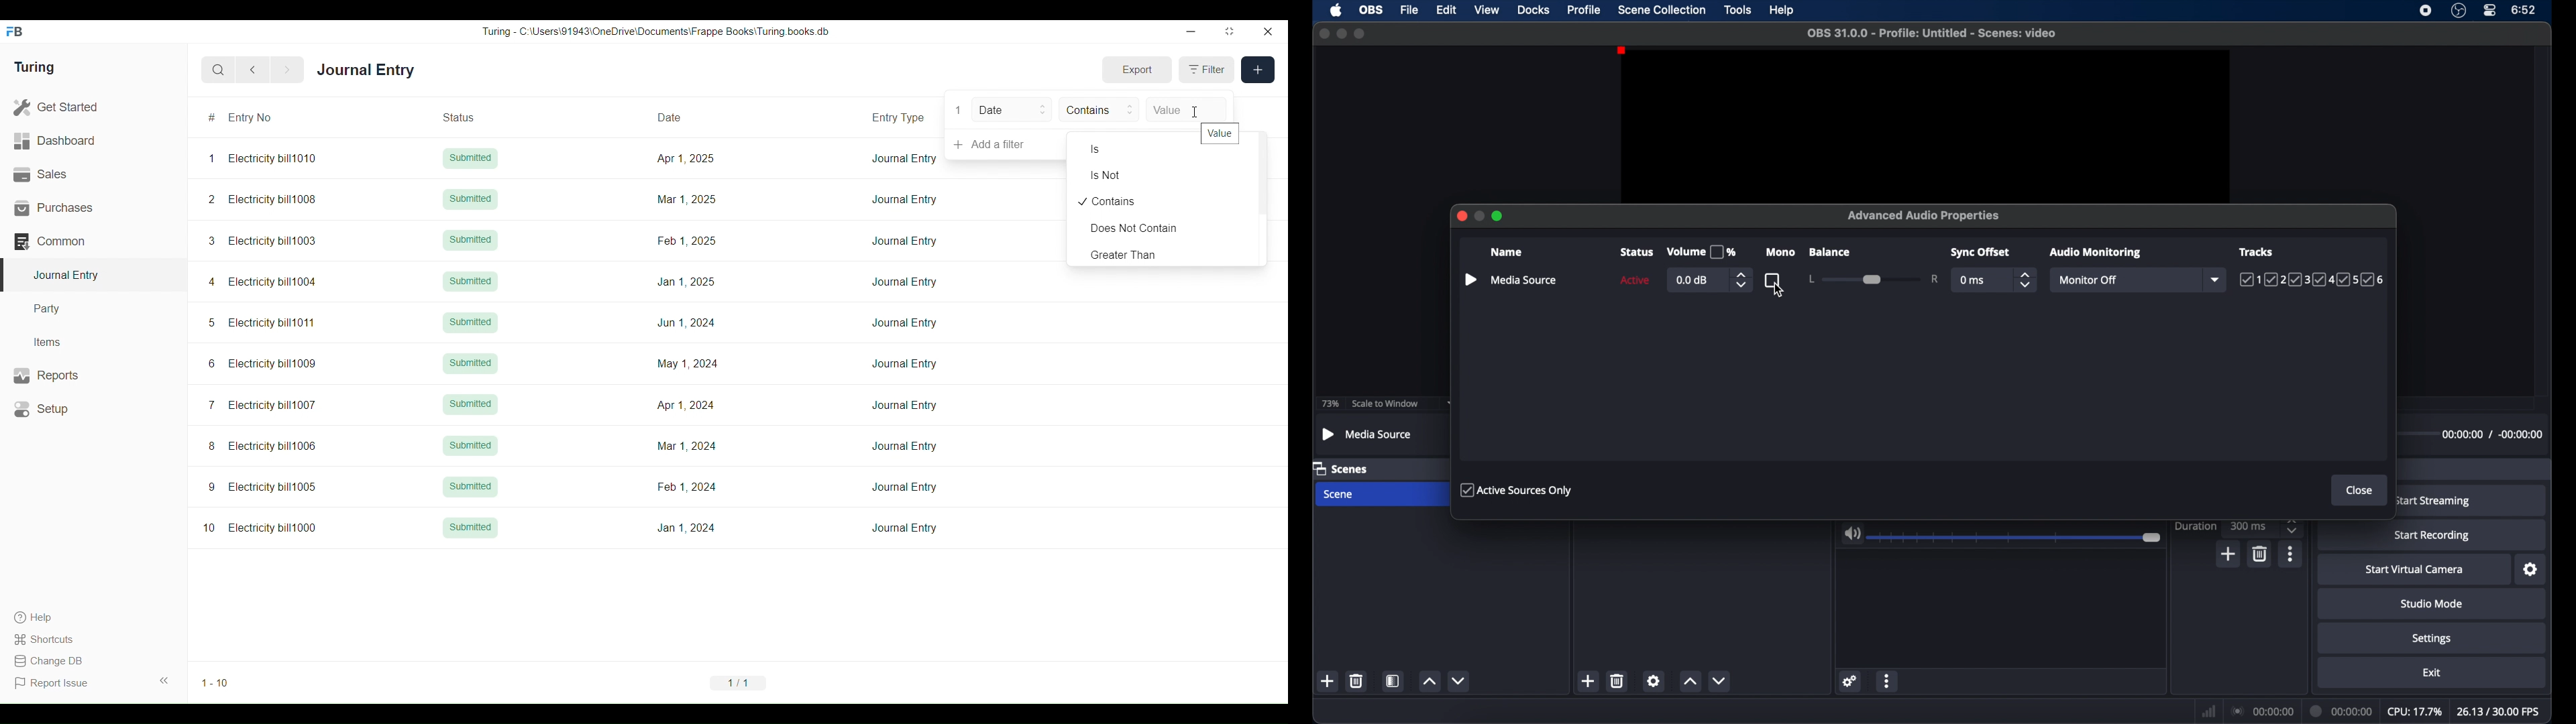 The width and height of the screenshot is (2576, 728). What do you see at coordinates (686, 116) in the screenshot?
I see `Date` at bounding box center [686, 116].